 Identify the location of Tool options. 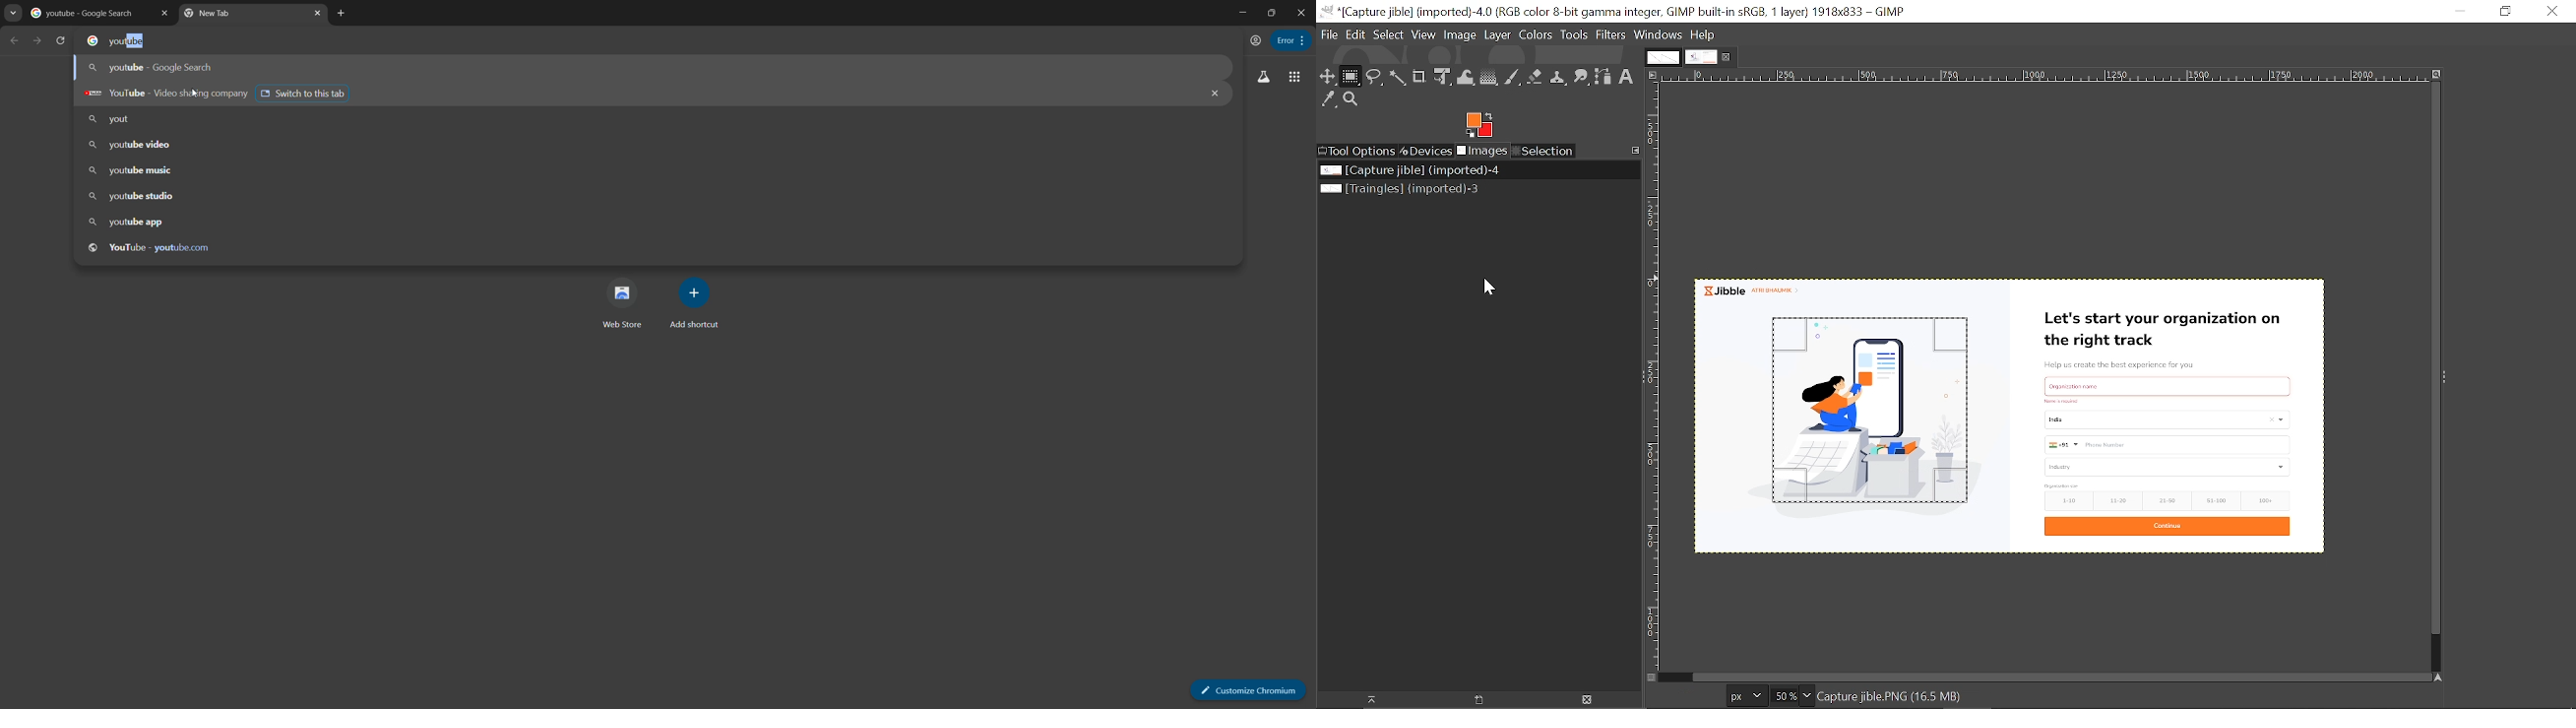
(1358, 151).